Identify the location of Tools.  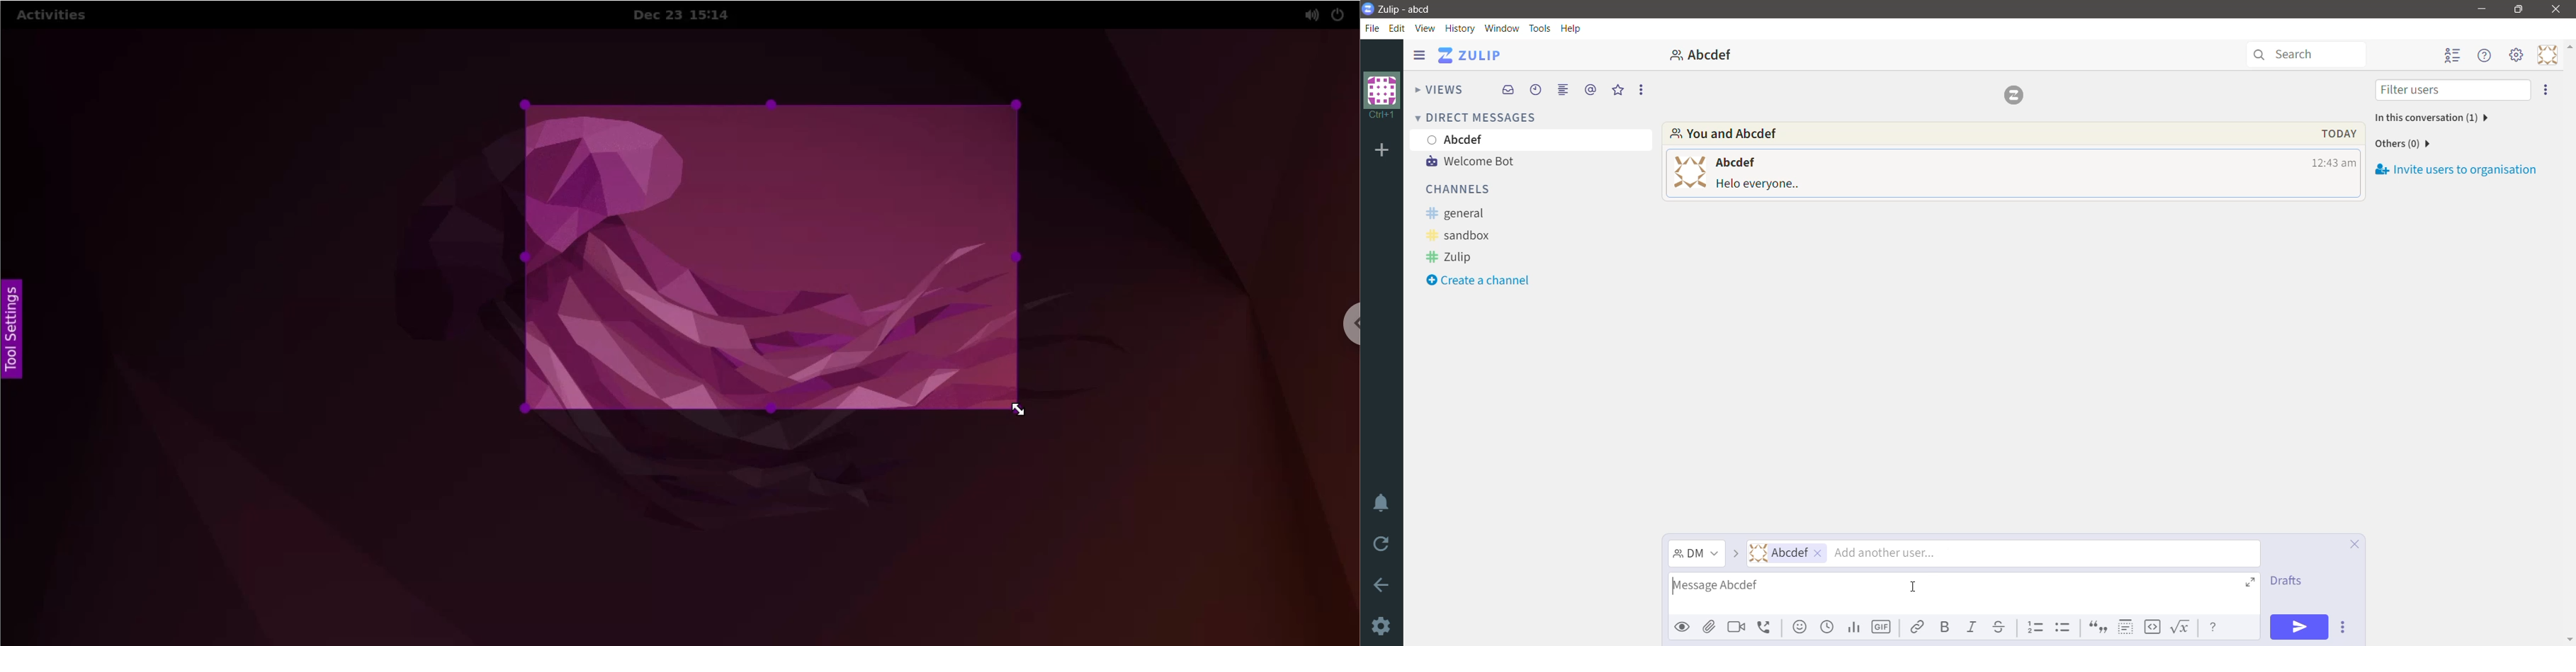
(1541, 28).